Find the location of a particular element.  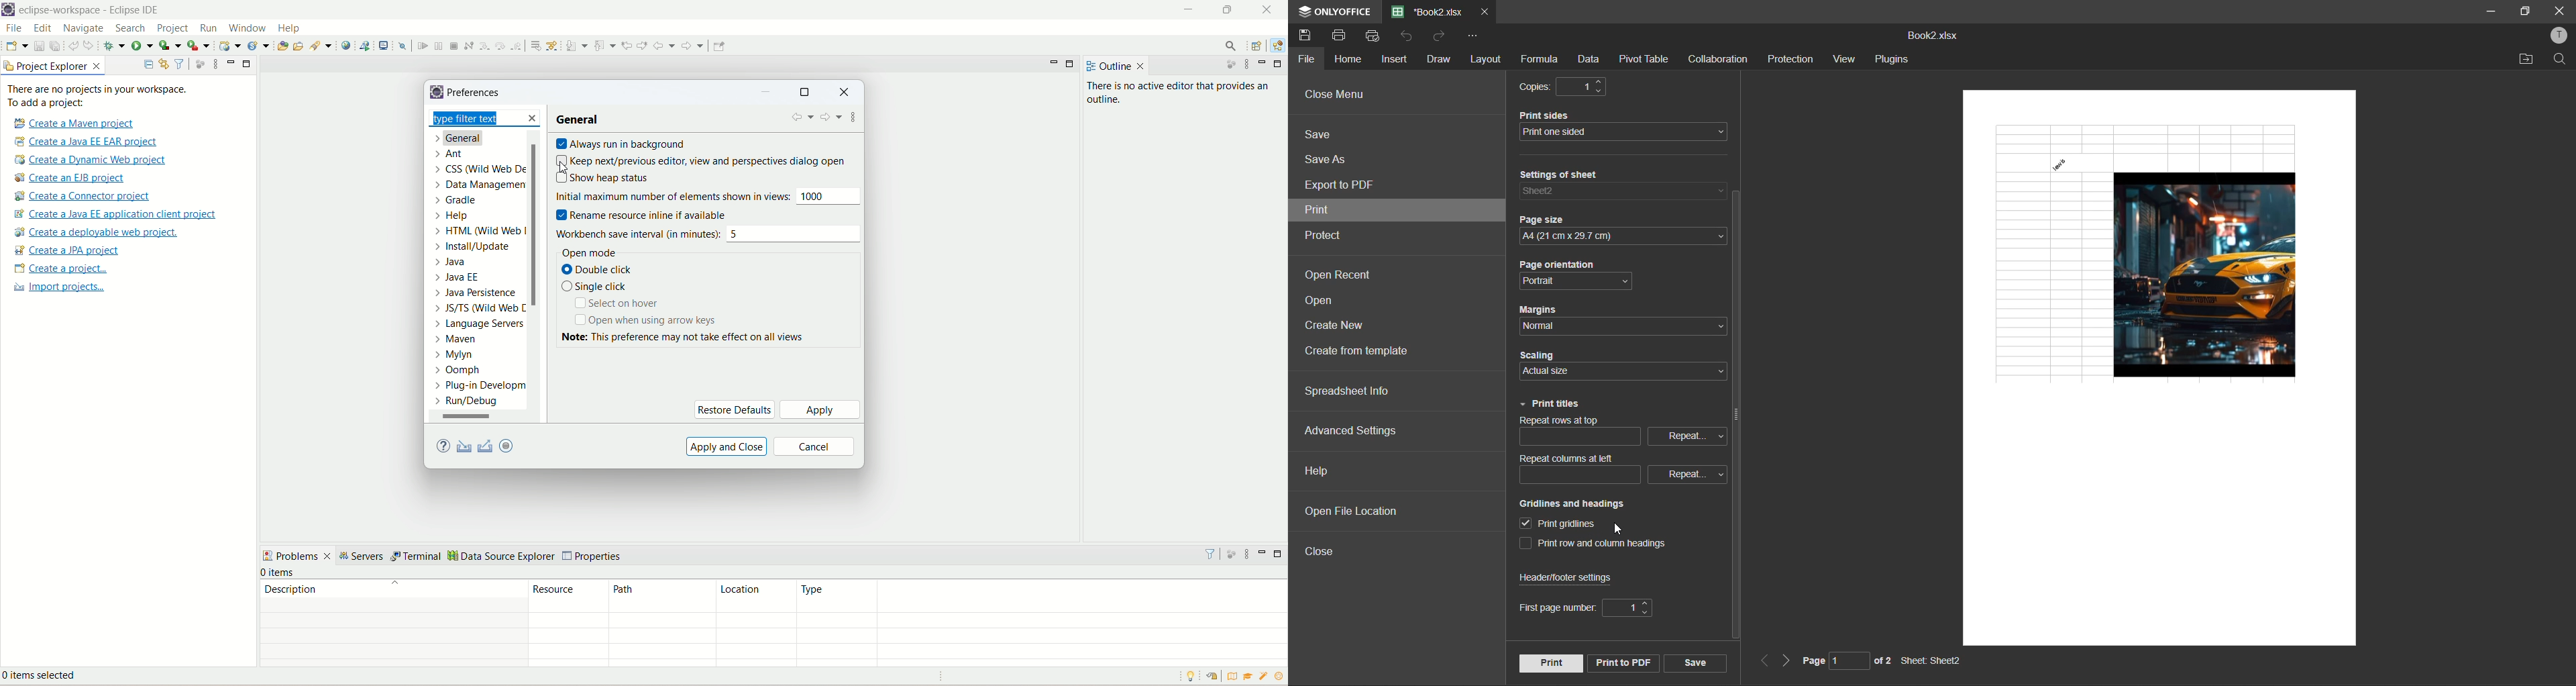

open mode is located at coordinates (586, 252).